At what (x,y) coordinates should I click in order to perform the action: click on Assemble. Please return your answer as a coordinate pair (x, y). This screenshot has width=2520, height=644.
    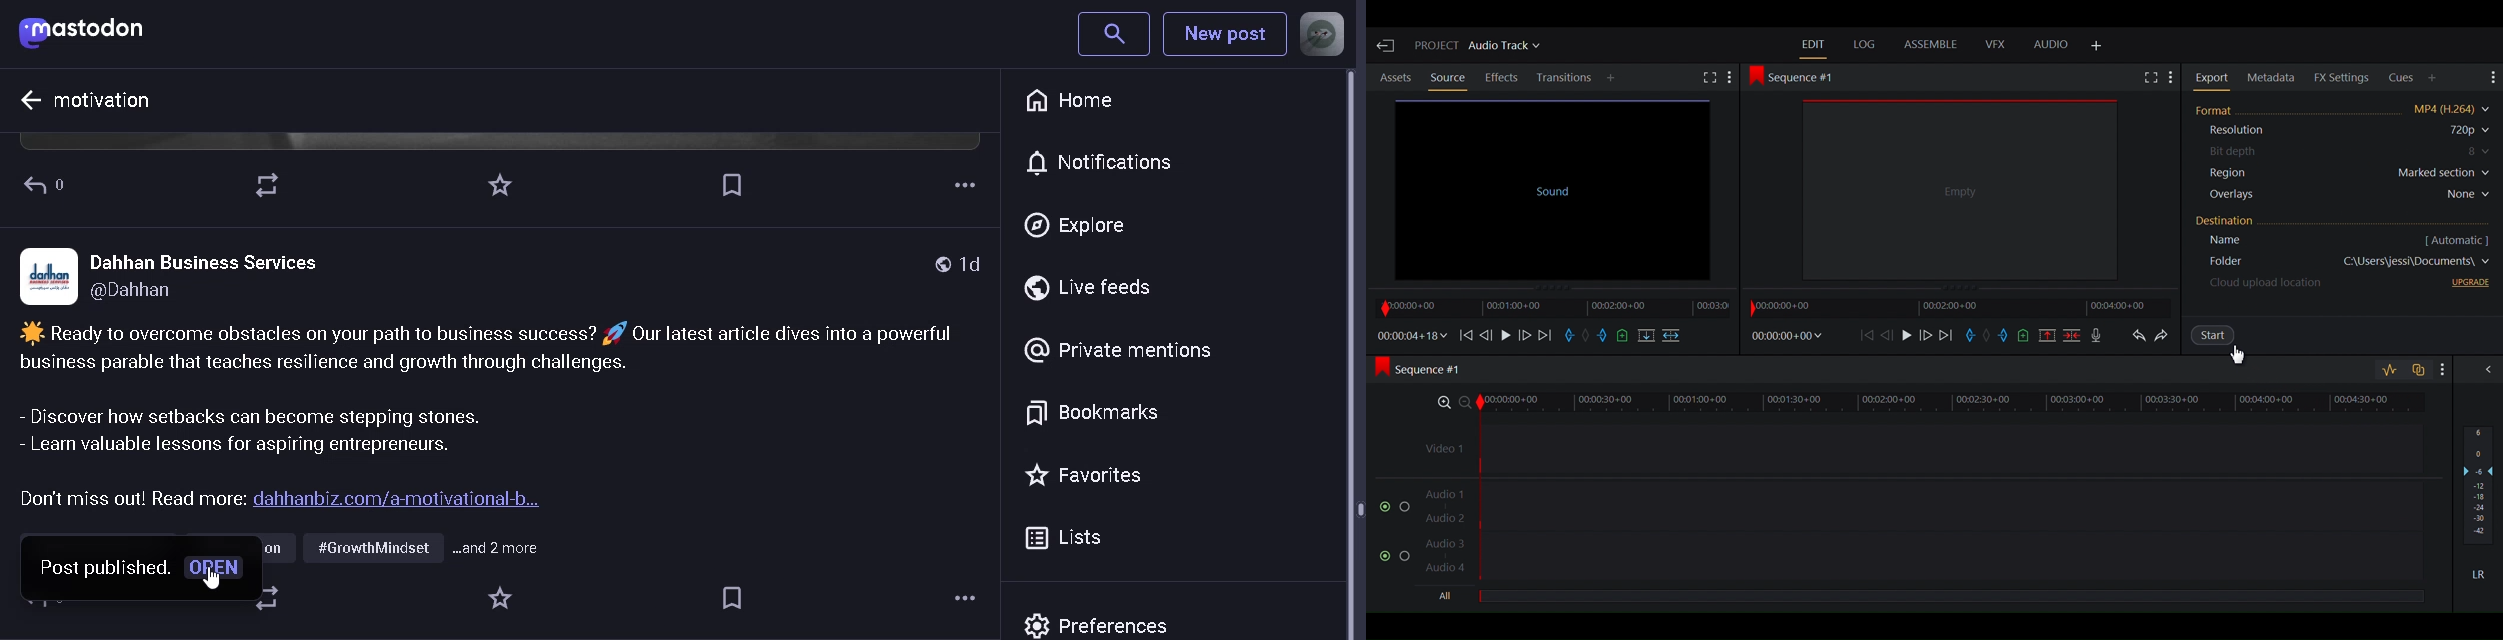
    Looking at the image, I should click on (1933, 46).